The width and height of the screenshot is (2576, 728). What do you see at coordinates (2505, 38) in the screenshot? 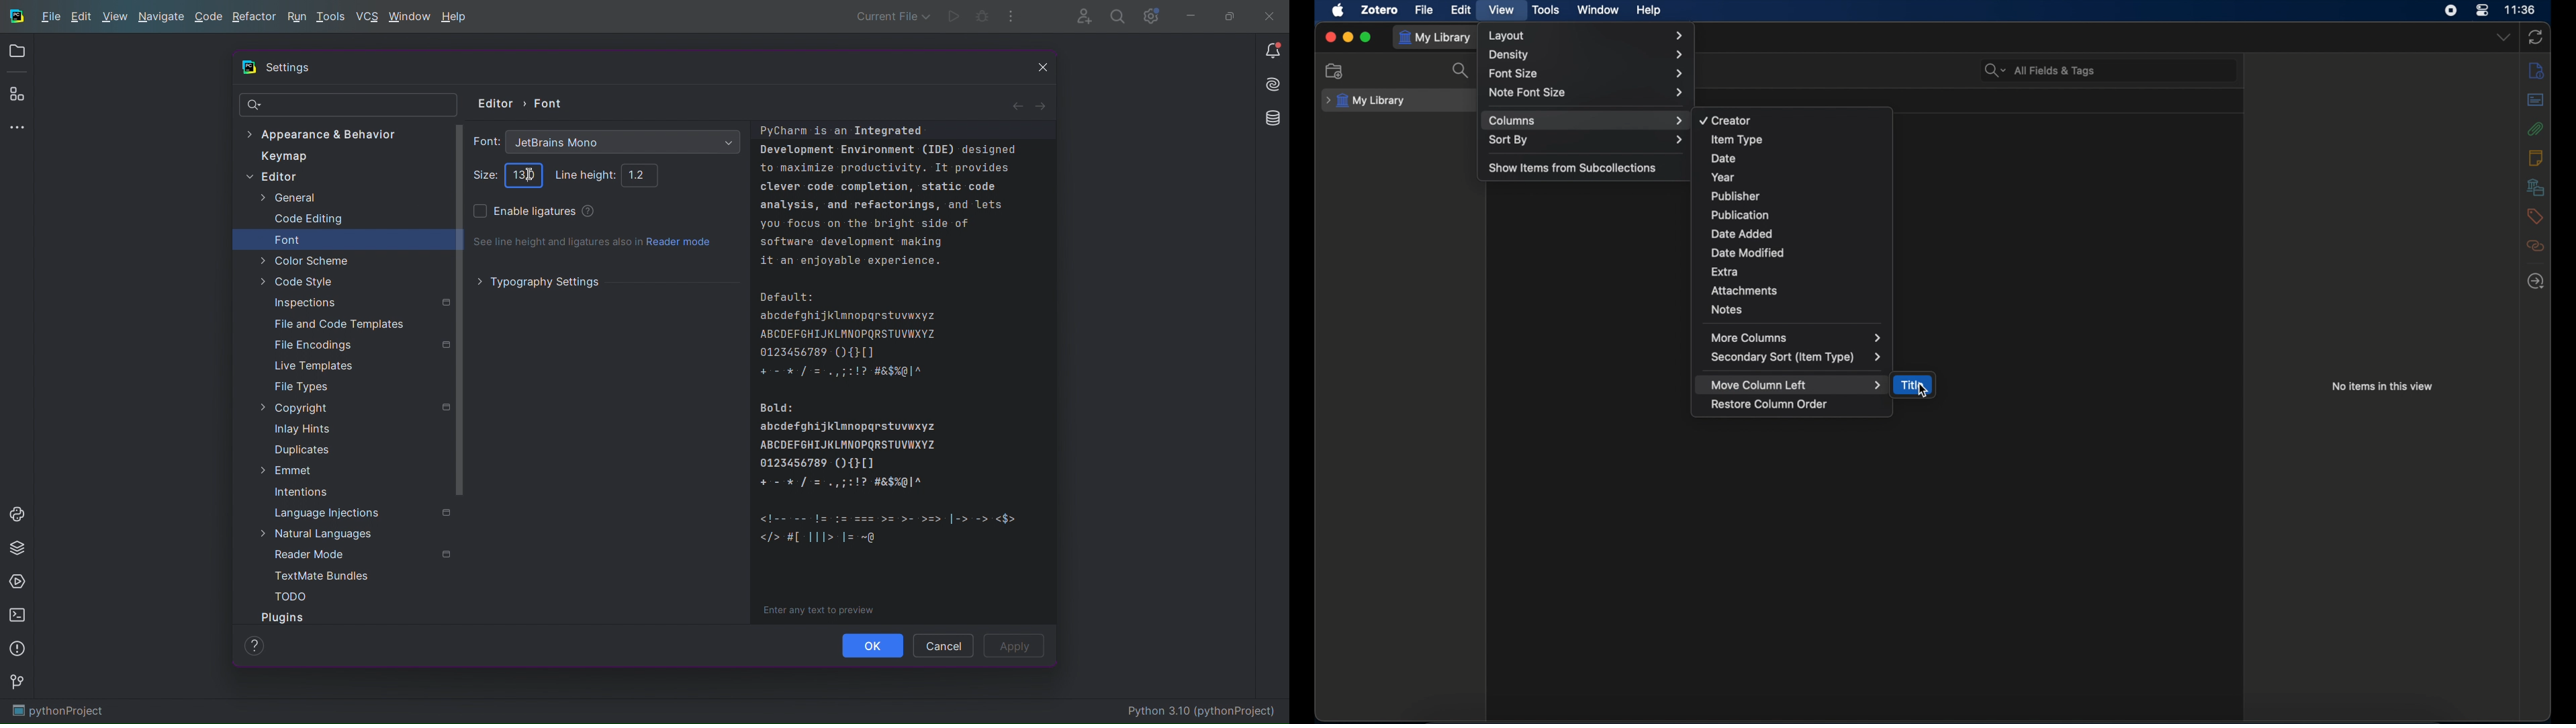
I see `dropdown` at bounding box center [2505, 38].